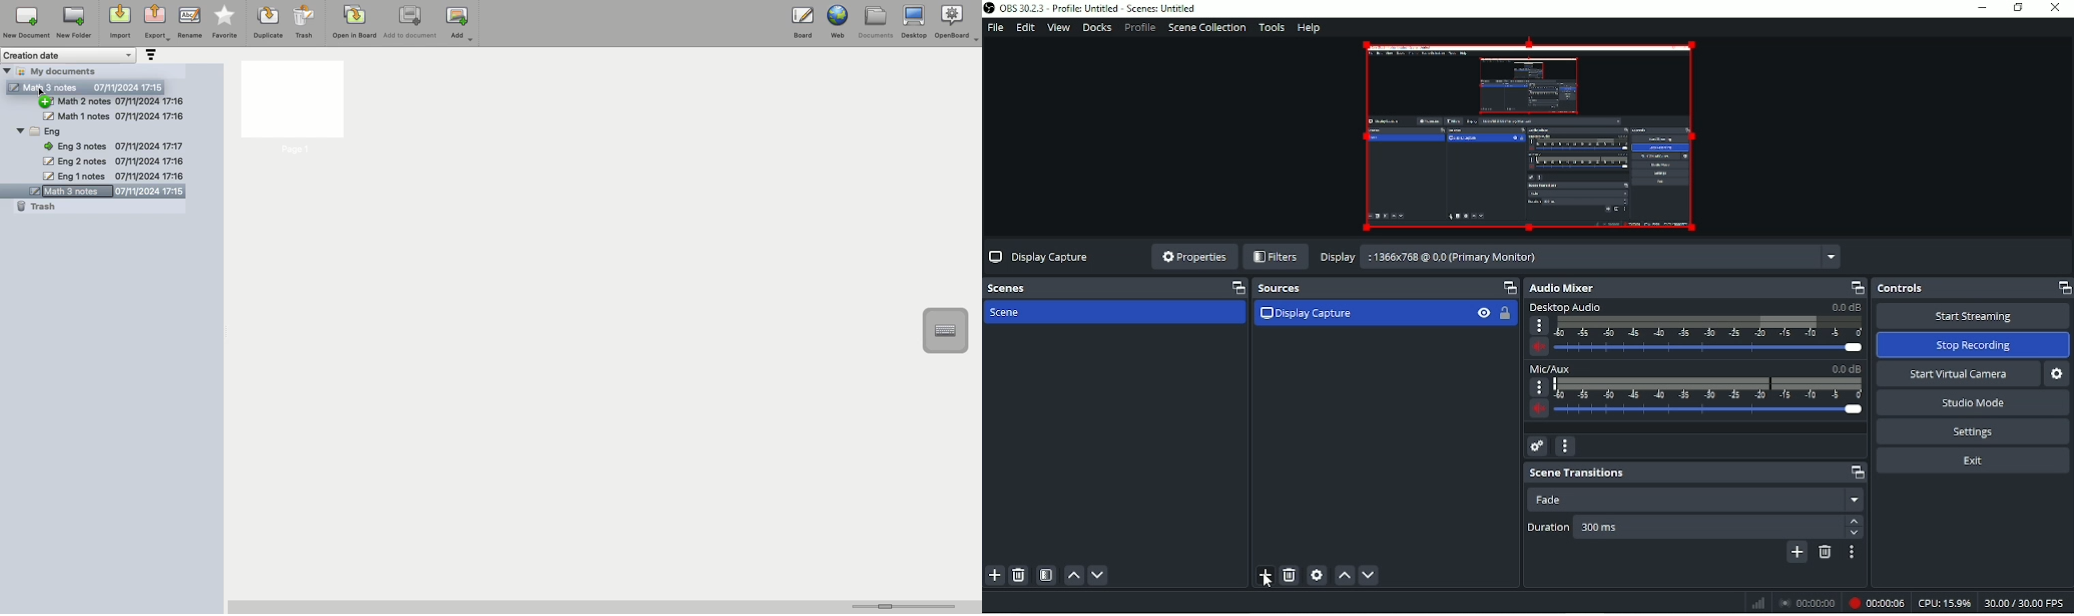 This screenshot has width=2100, height=616. Describe the element at coordinates (1369, 575) in the screenshot. I see `Move source(s) down` at that location.